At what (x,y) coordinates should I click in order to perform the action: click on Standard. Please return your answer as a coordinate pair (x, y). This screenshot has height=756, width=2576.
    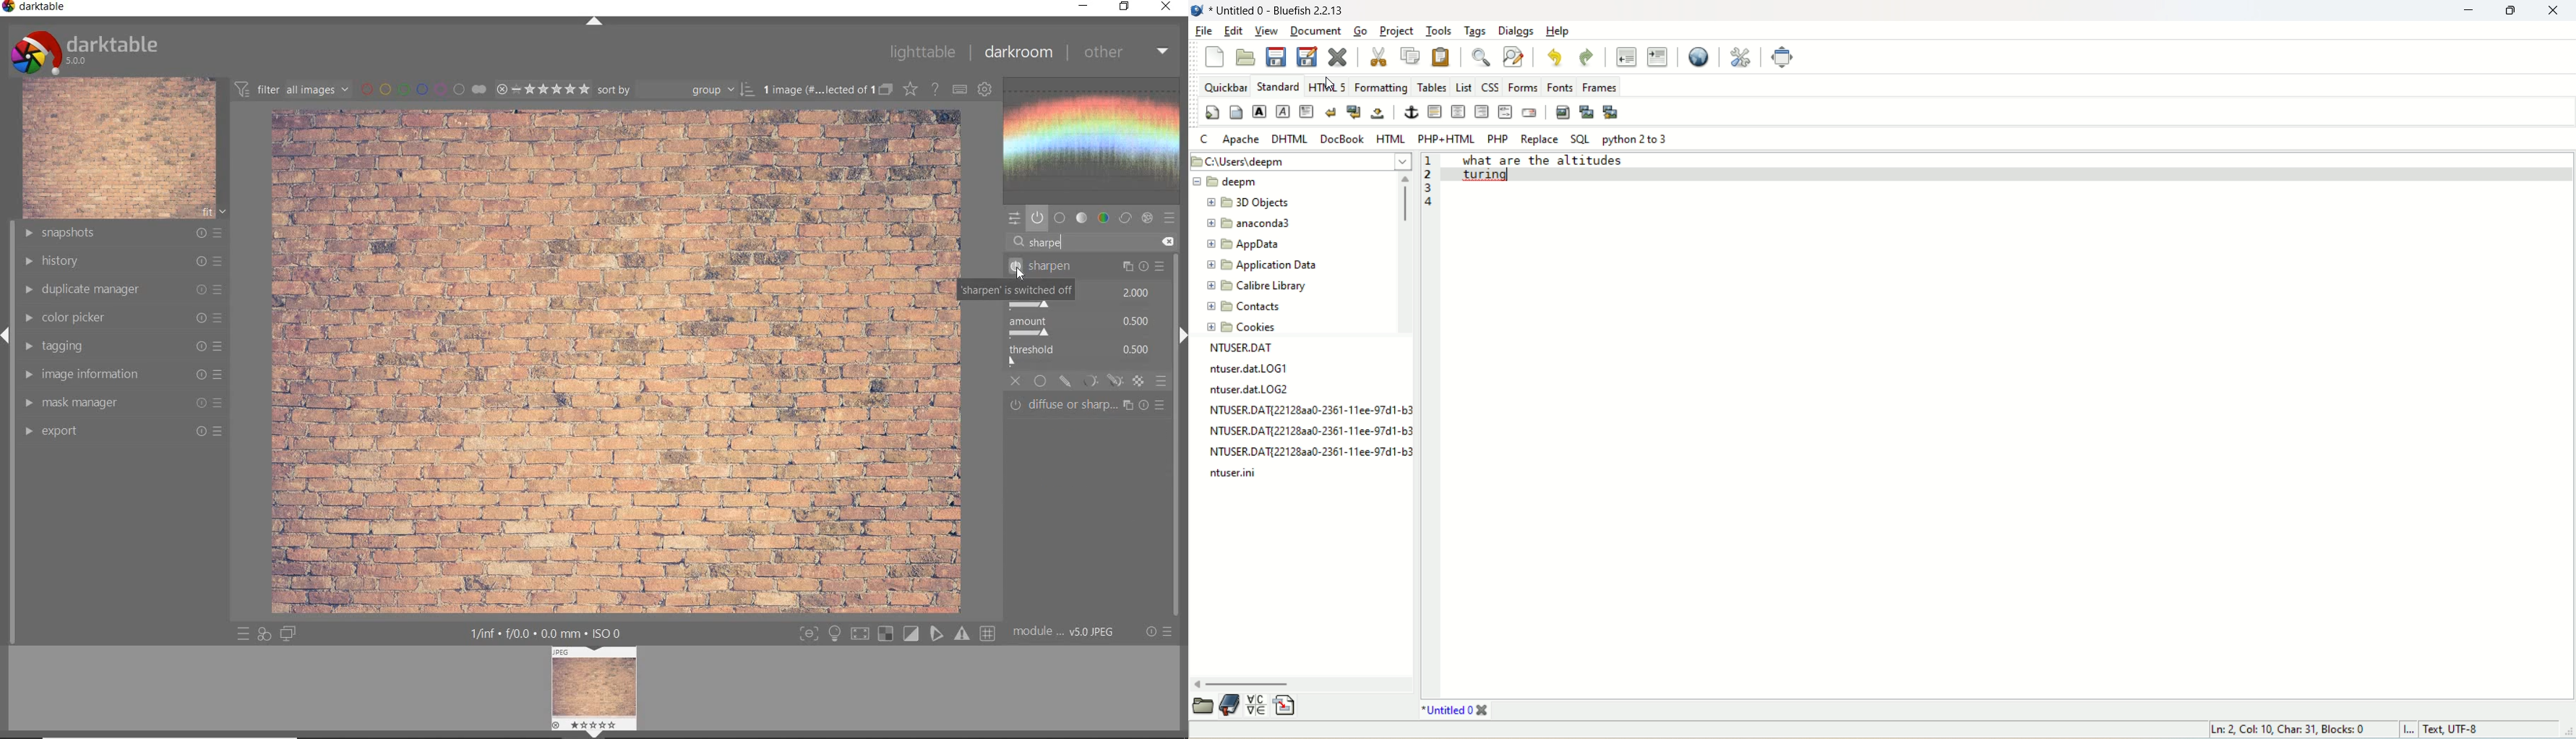
    Looking at the image, I should click on (1279, 86).